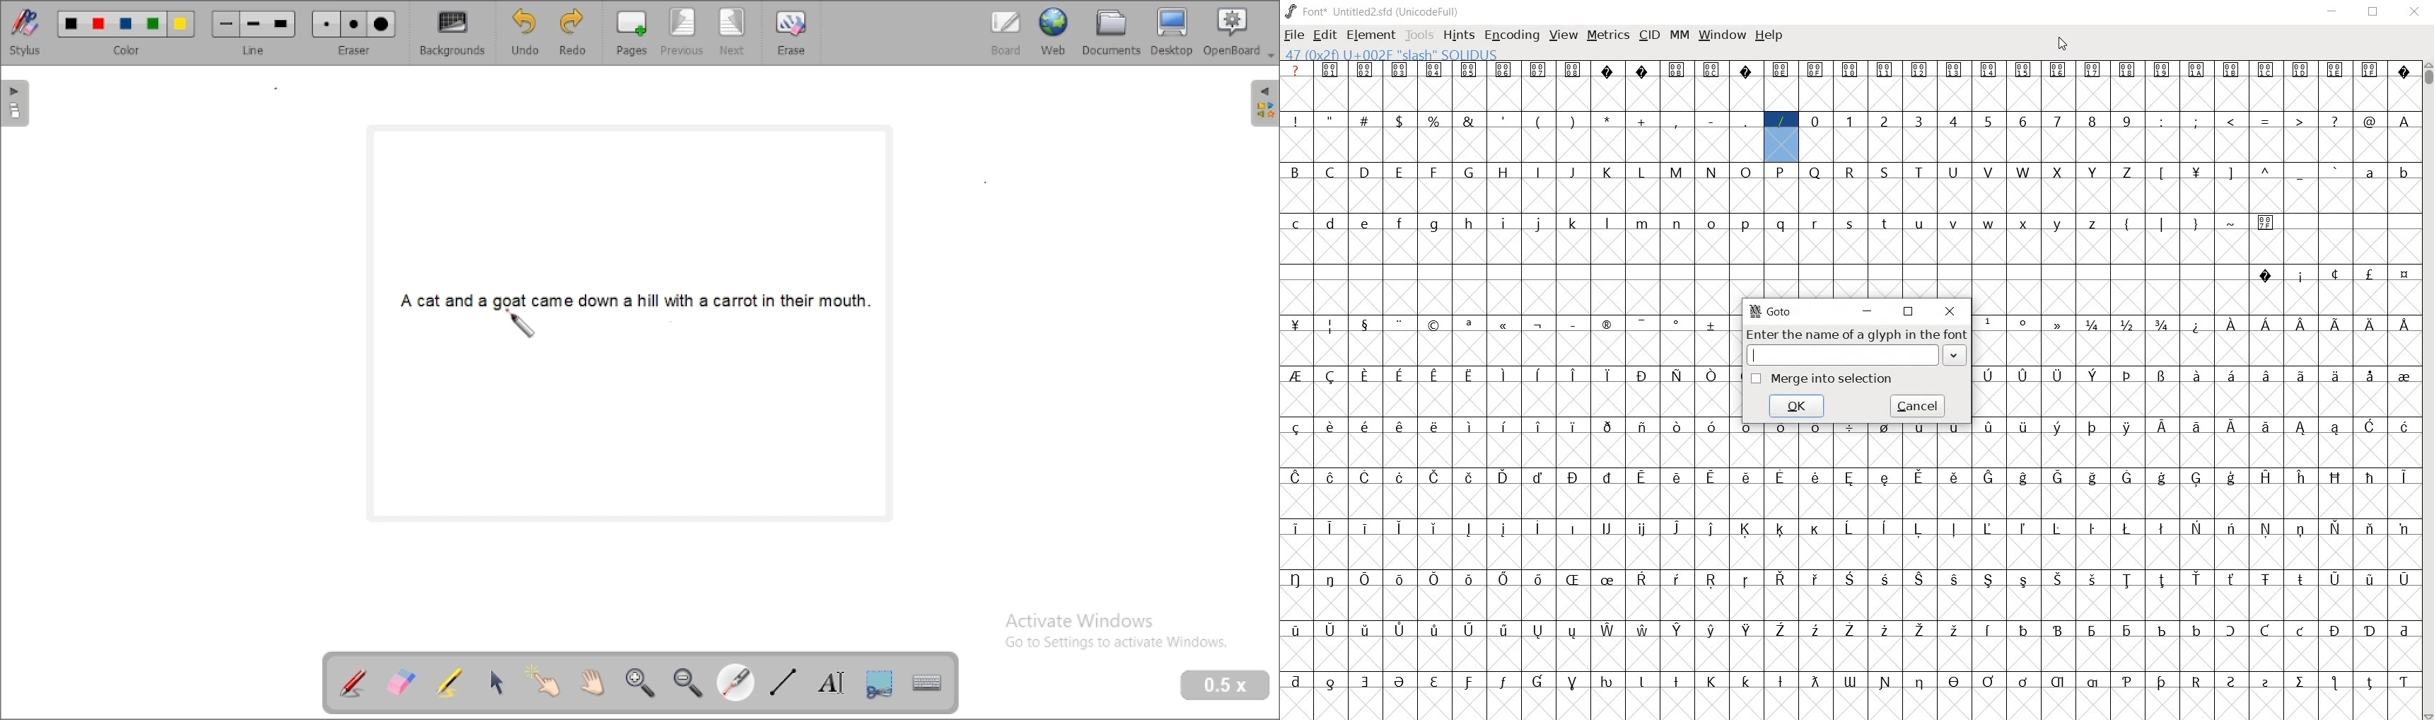 This screenshot has height=728, width=2436. Describe the element at coordinates (1781, 477) in the screenshot. I see `glyph` at that location.